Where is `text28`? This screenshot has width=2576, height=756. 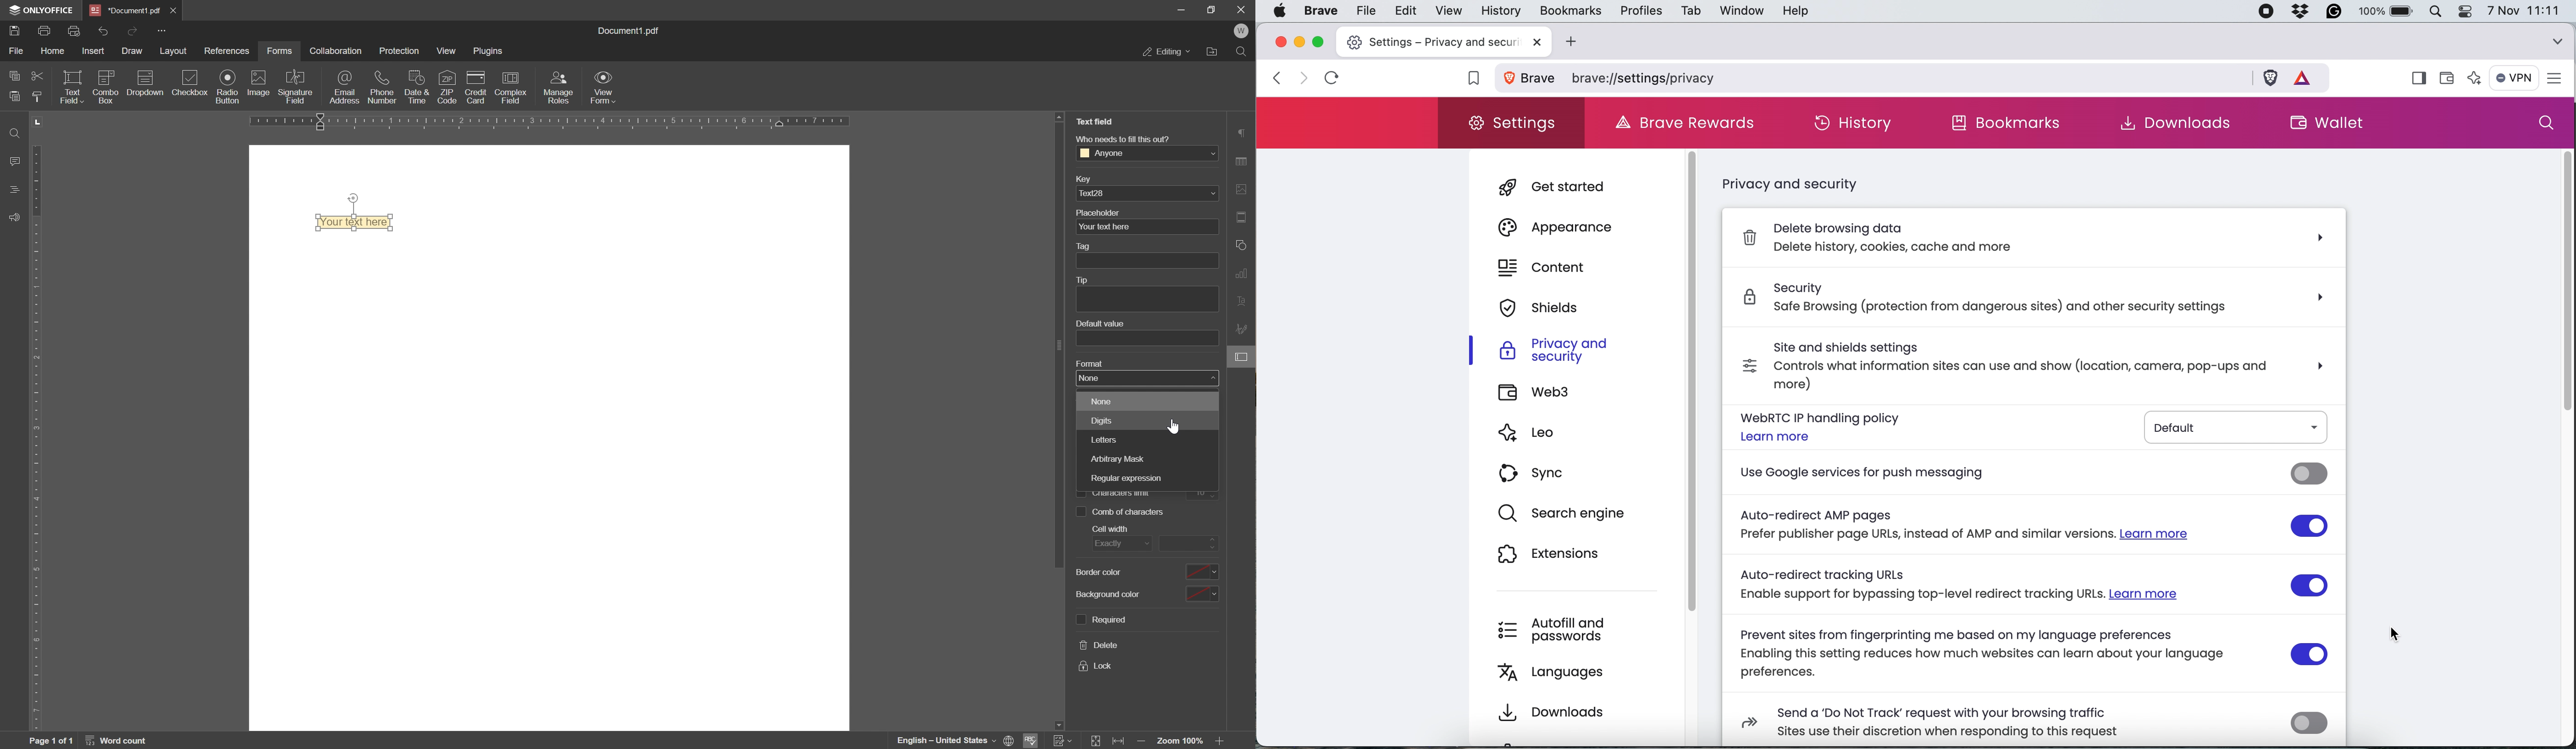 text28 is located at coordinates (1145, 195).